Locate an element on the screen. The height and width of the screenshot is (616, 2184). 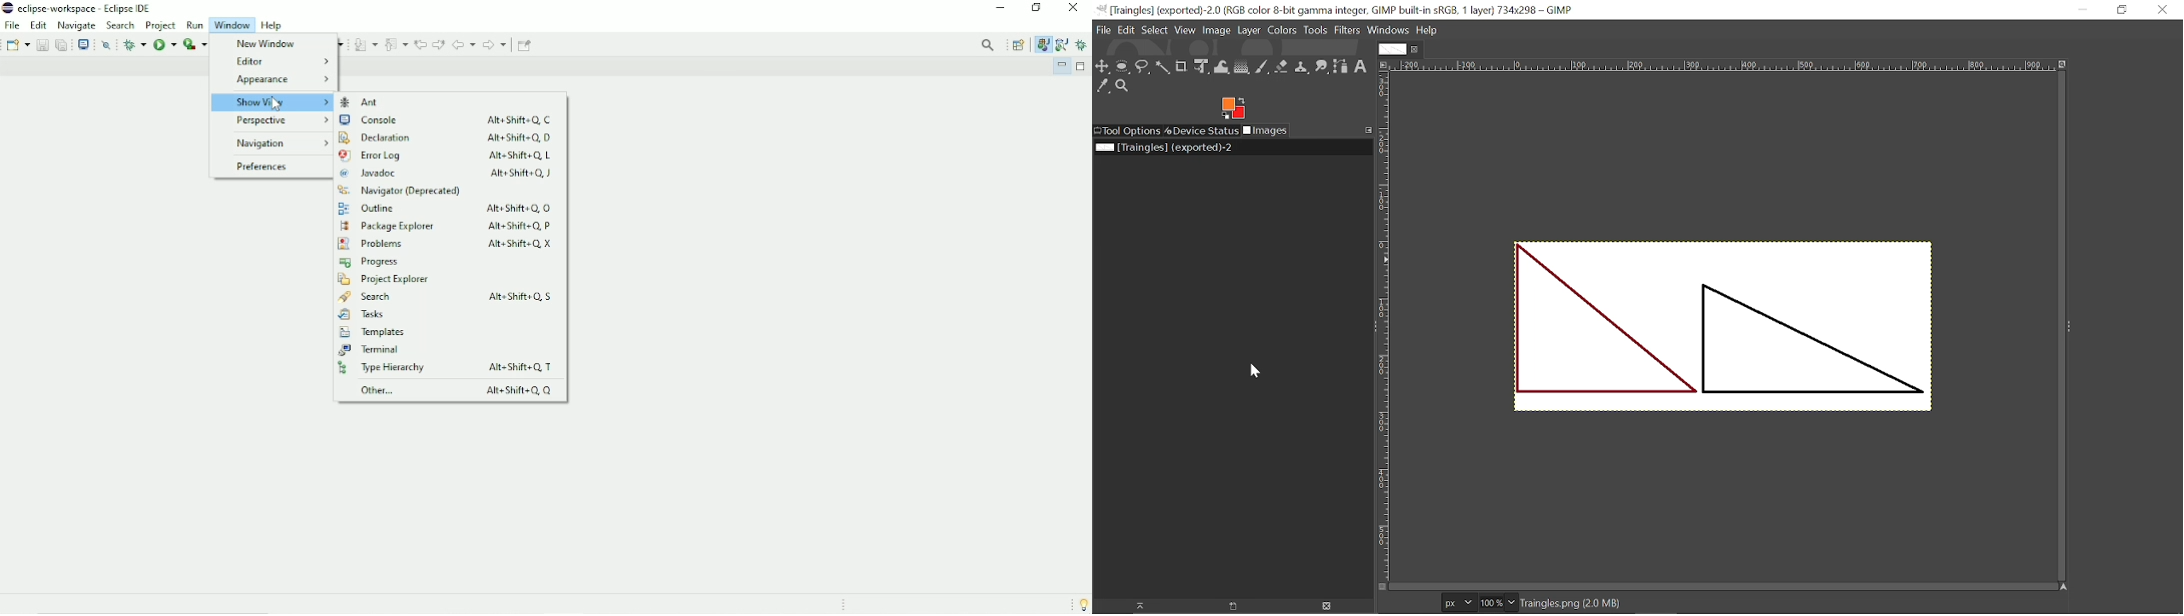
View is located at coordinates (1186, 31).